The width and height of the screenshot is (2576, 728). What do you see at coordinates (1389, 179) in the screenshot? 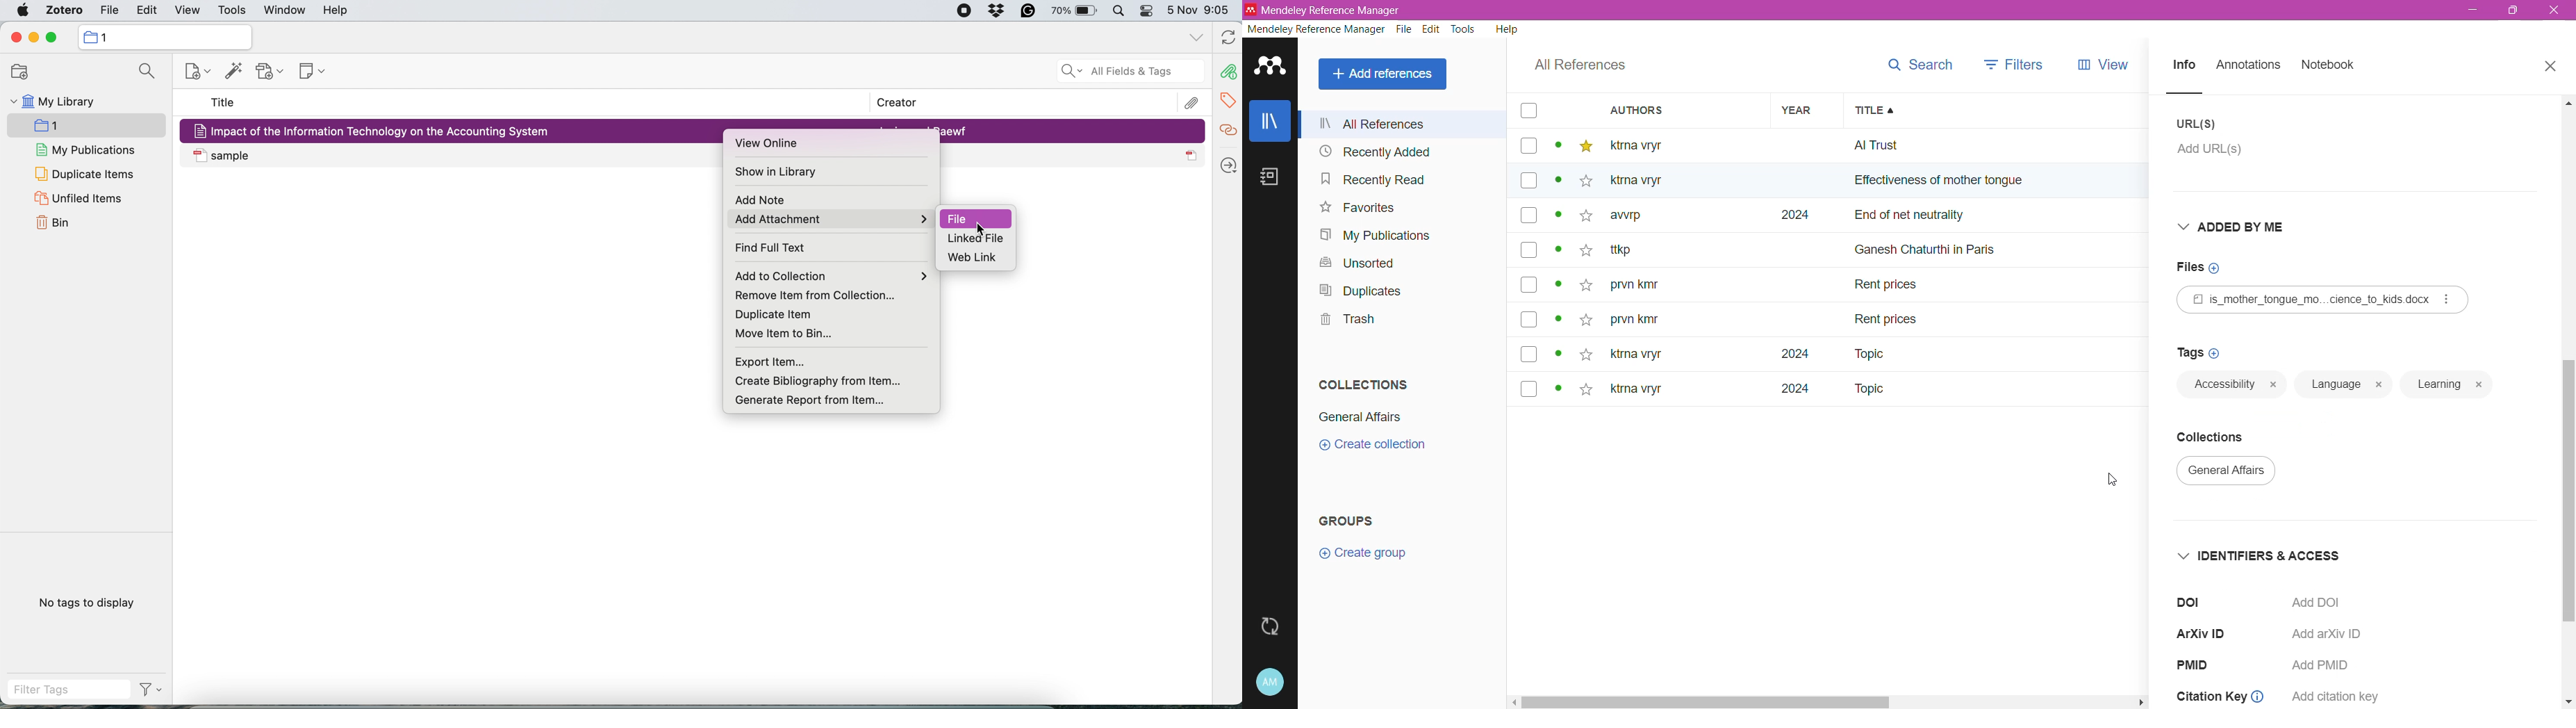
I see `Recently Read` at bounding box center [1389, 179].